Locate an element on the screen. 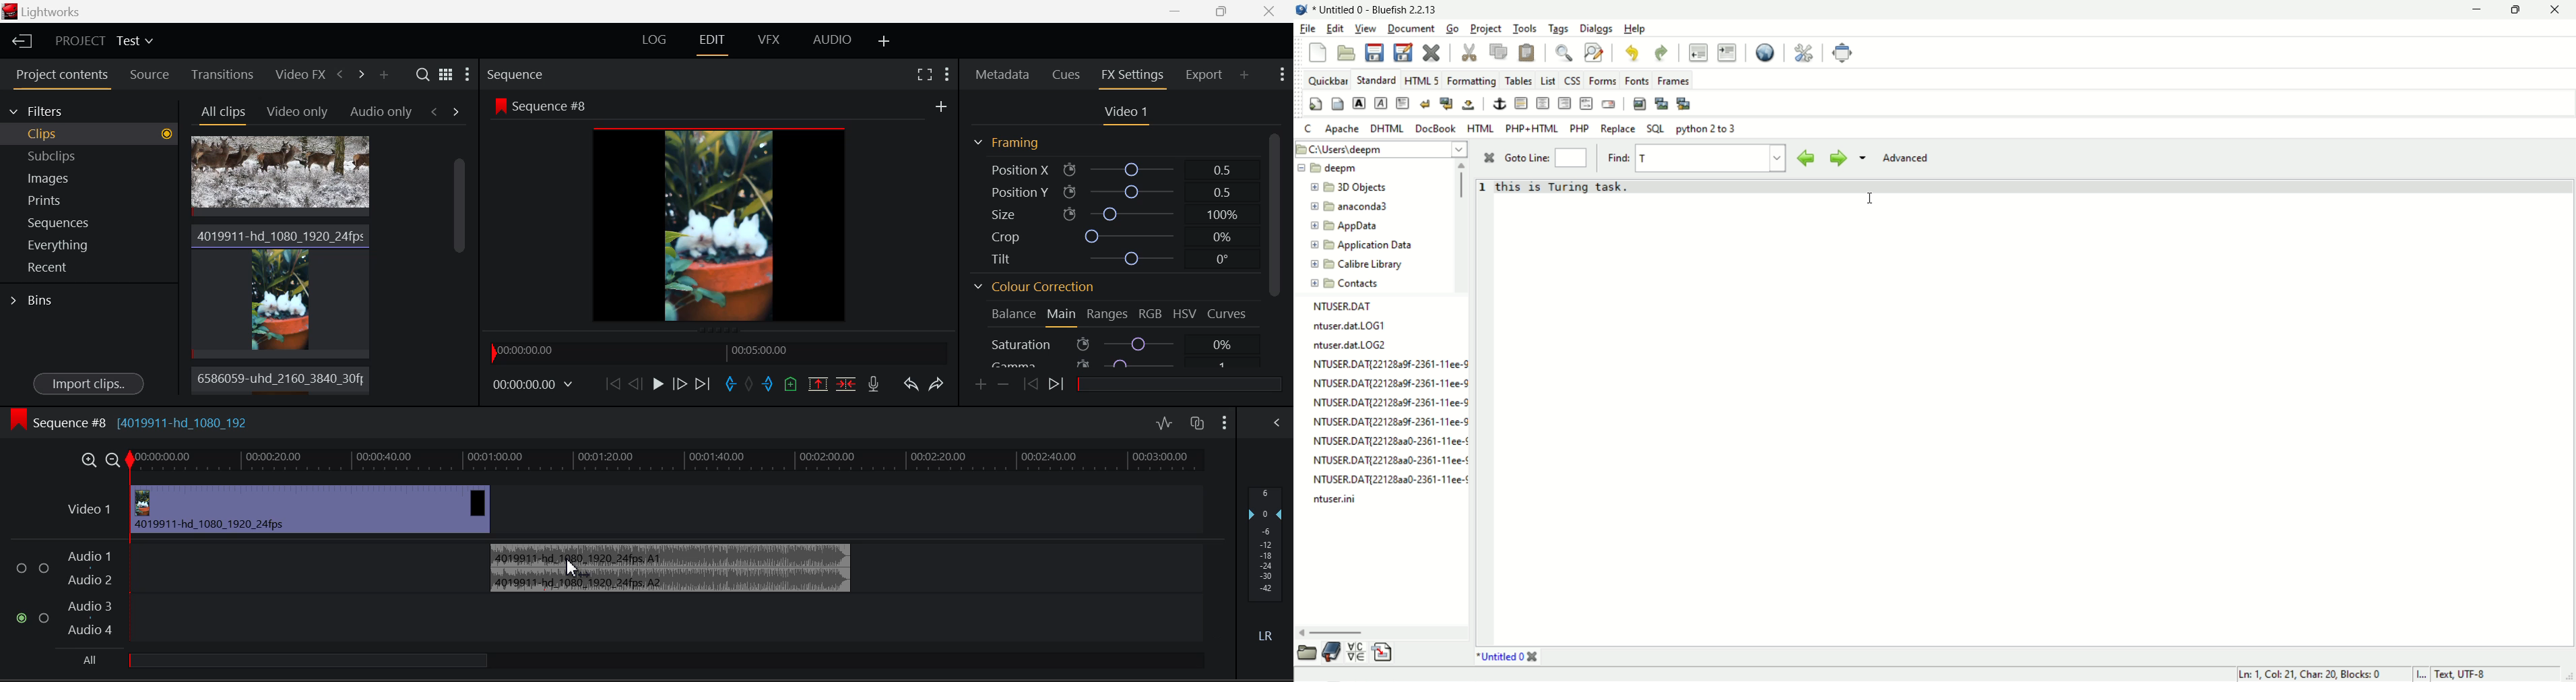 Image resolution: width=2576 pixels, height=700 pixels. Previous Panel is located at coordinates (340, 76).